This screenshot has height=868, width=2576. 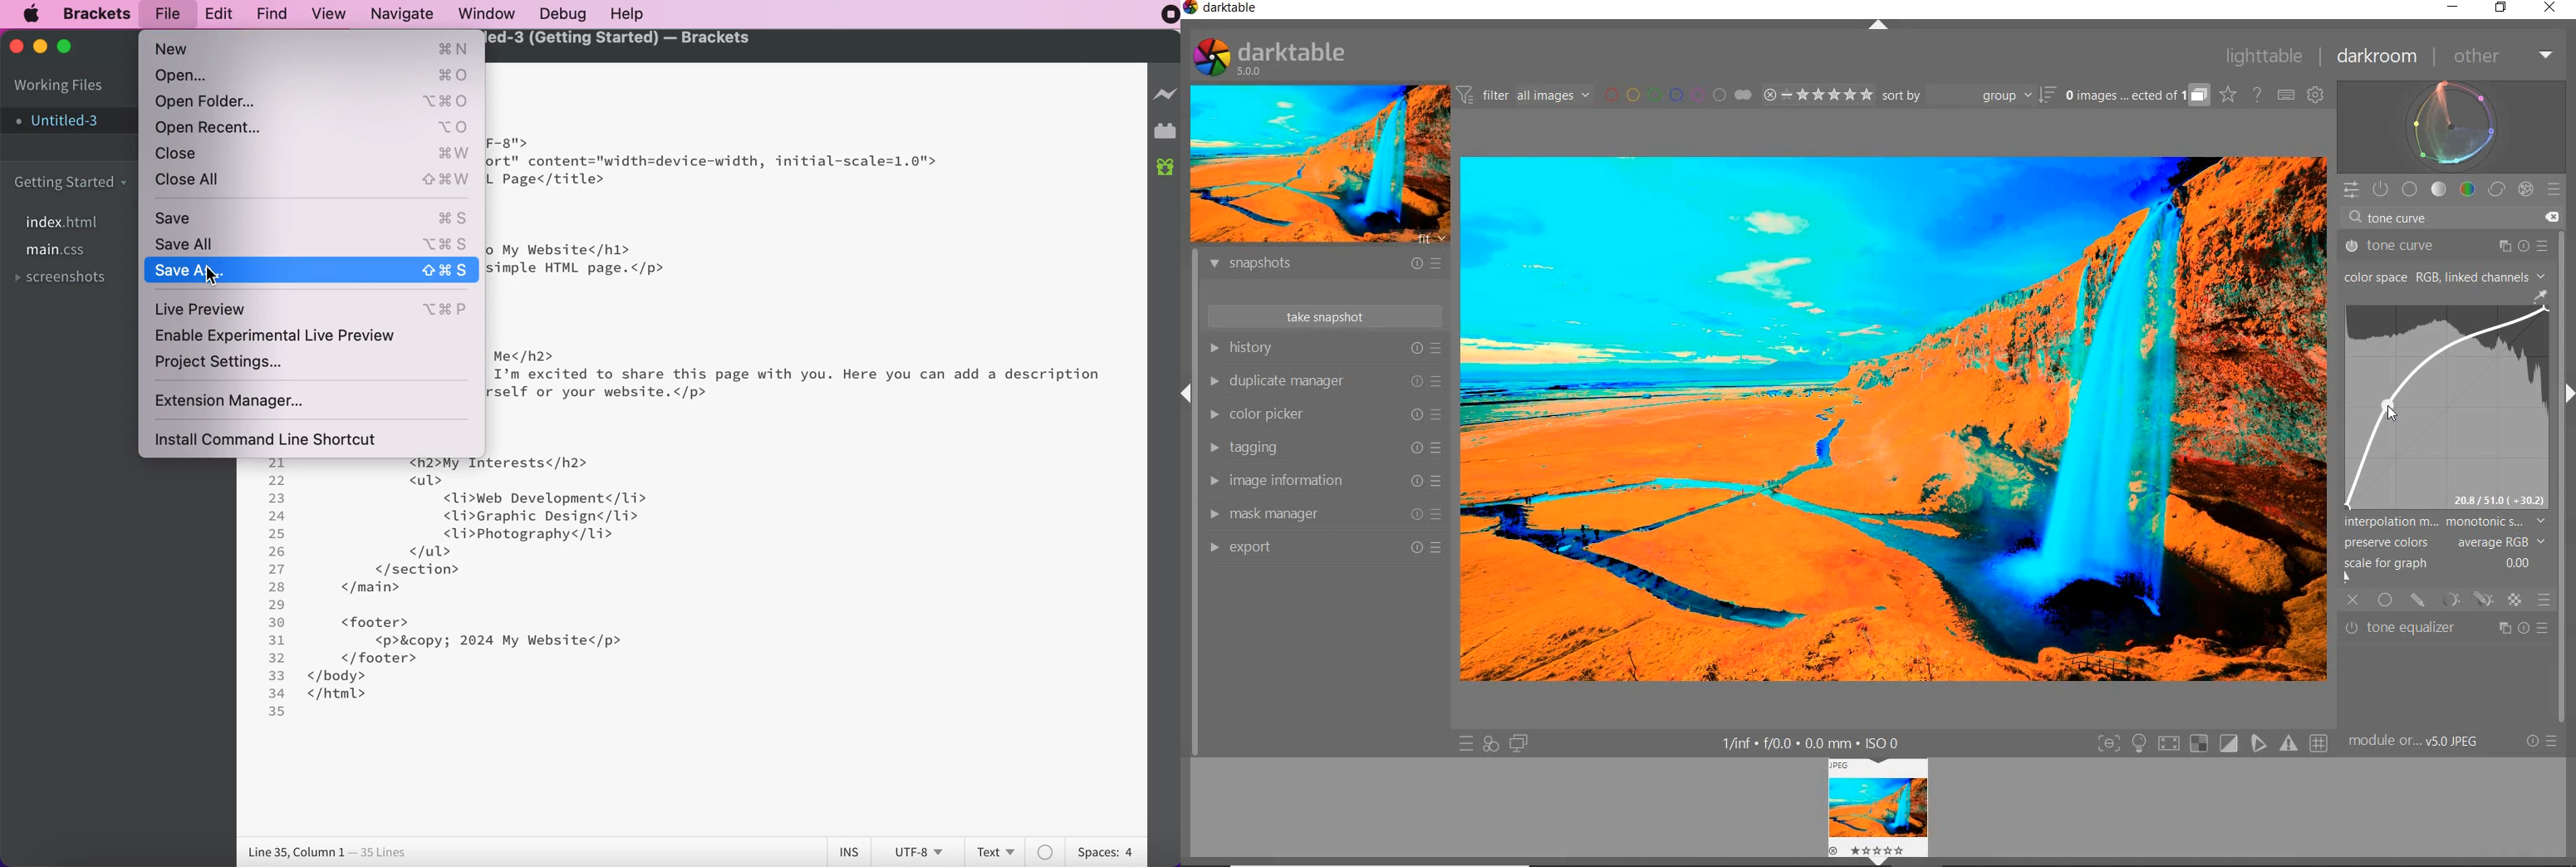 I want to click on 25, so click(x=277, y=534).